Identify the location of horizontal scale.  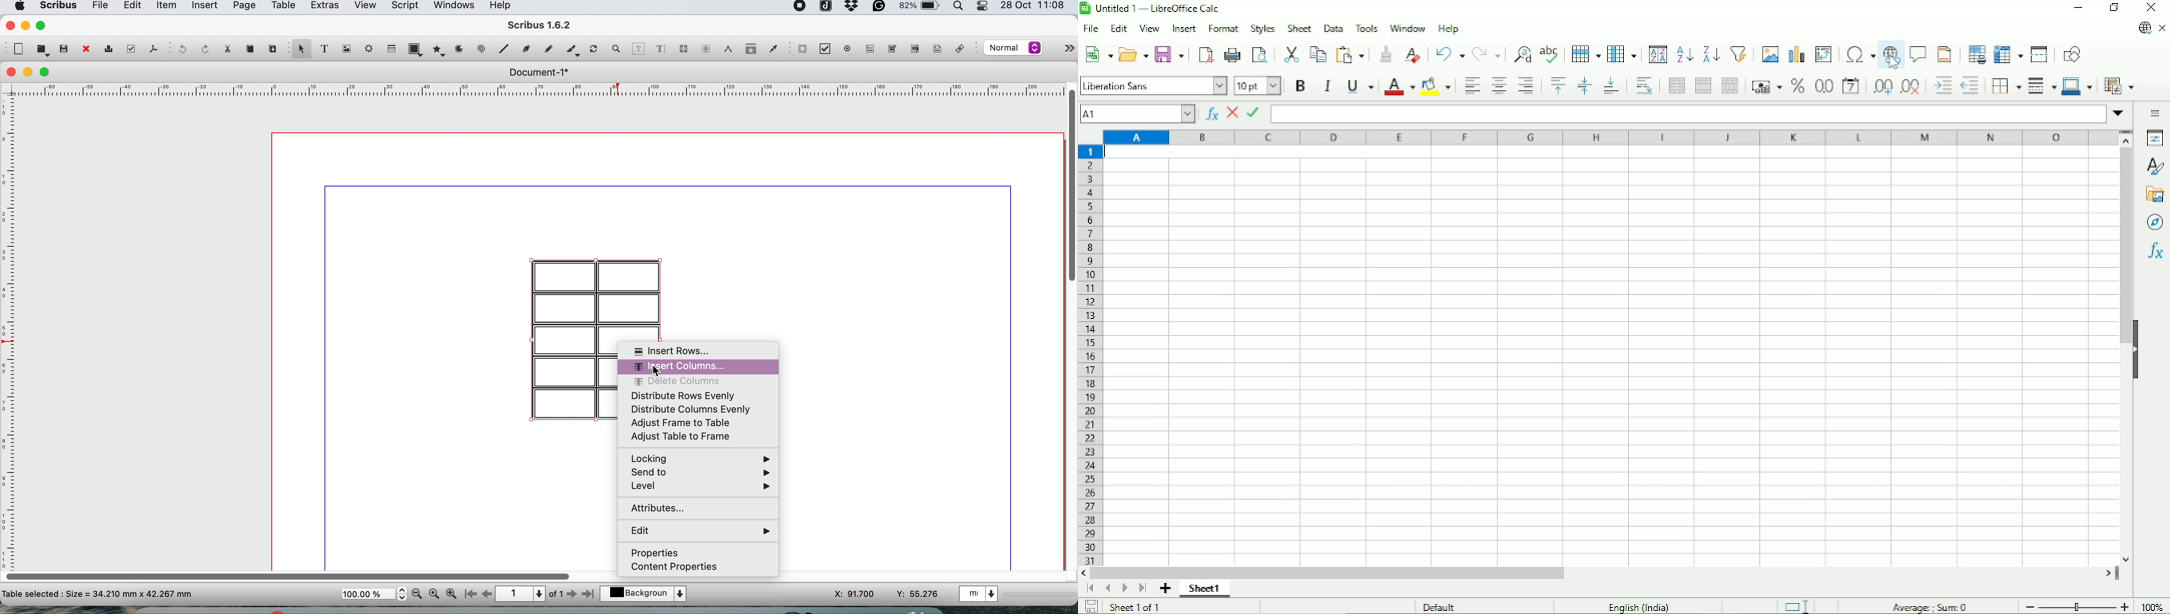
(540, 92).